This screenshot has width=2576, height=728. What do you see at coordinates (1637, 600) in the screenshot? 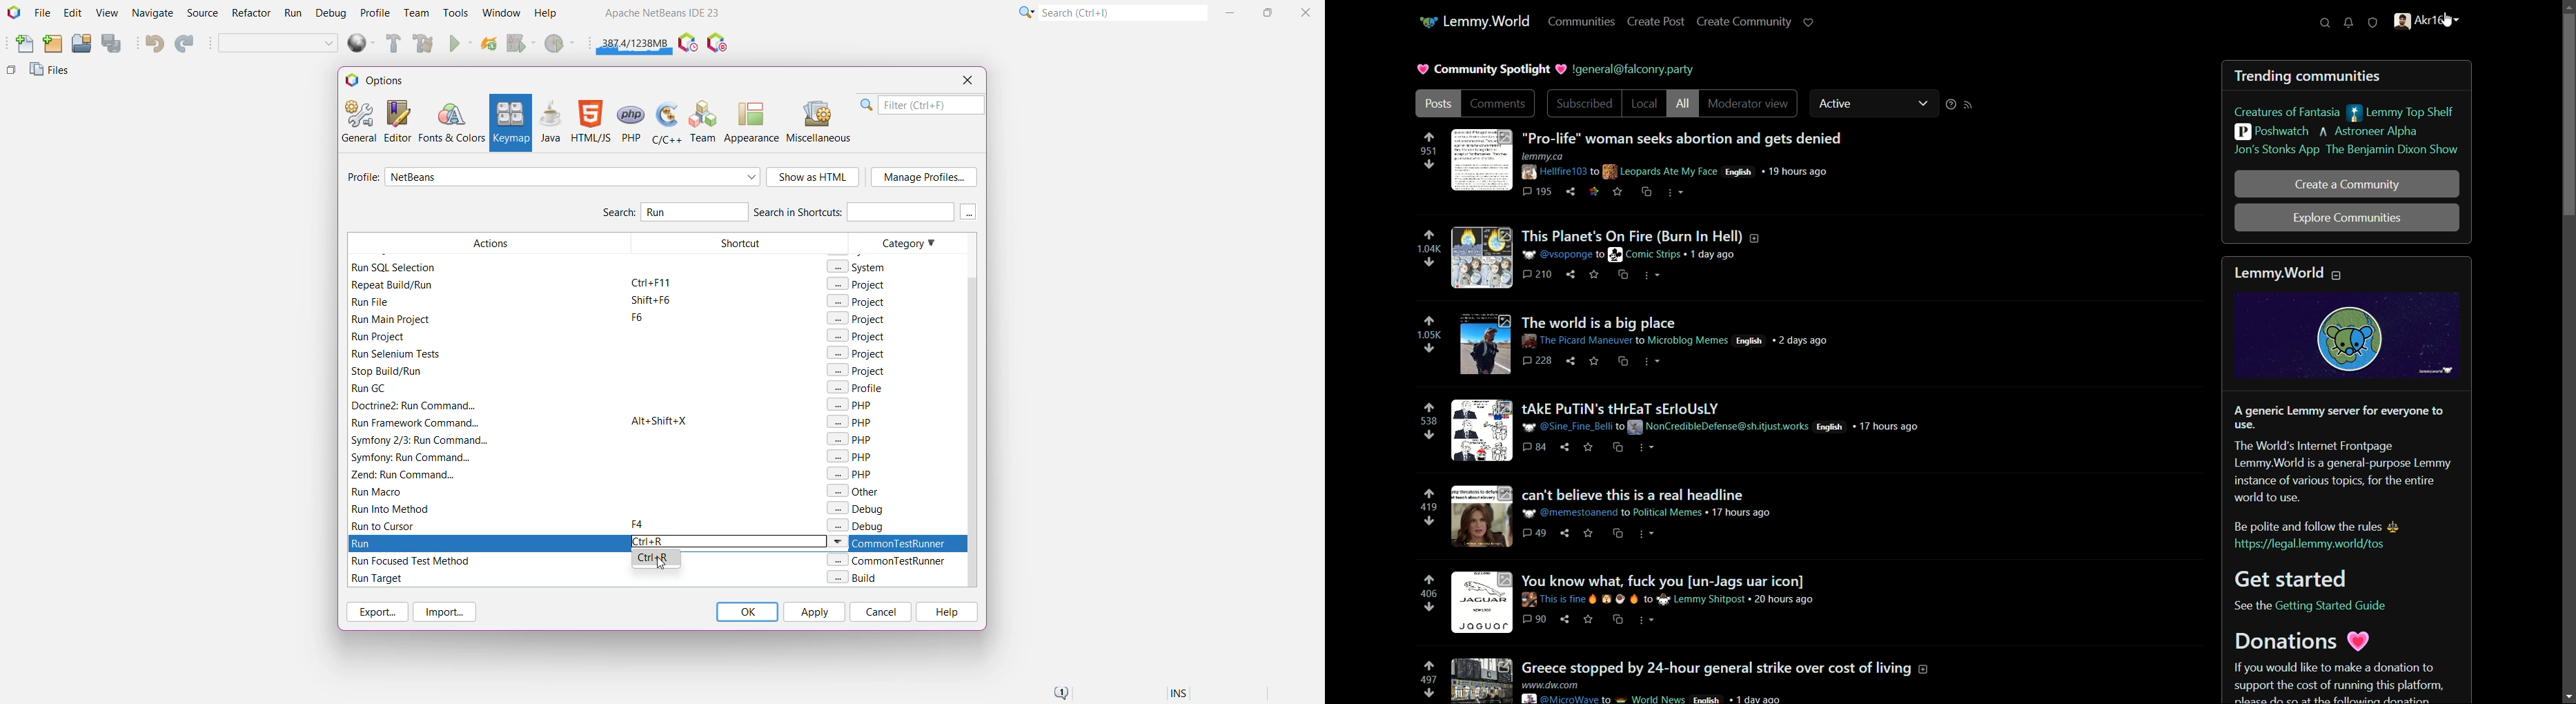
I see `post-6` at bounding box center [1637, 600].